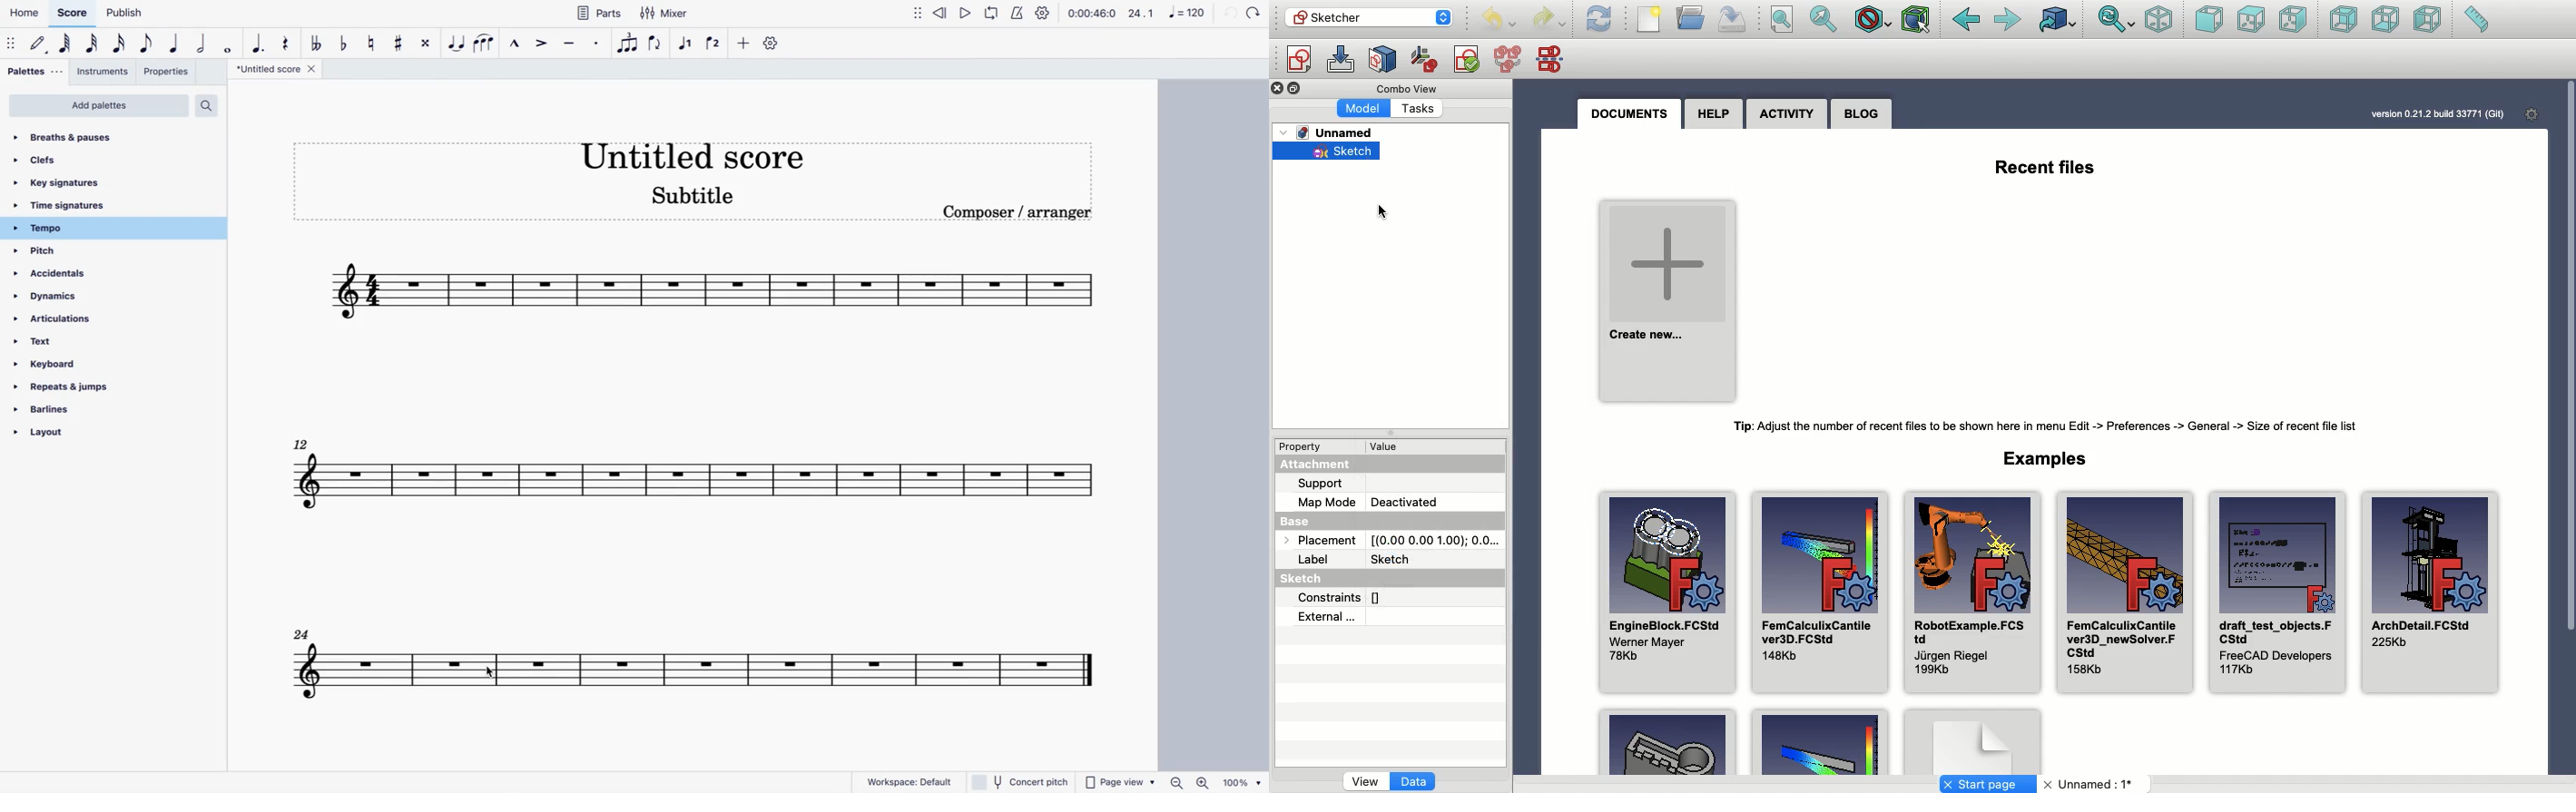  What do you see at coordinates (62, 343) in the screenshot?
I see `text` at bounding box center [62, 343].